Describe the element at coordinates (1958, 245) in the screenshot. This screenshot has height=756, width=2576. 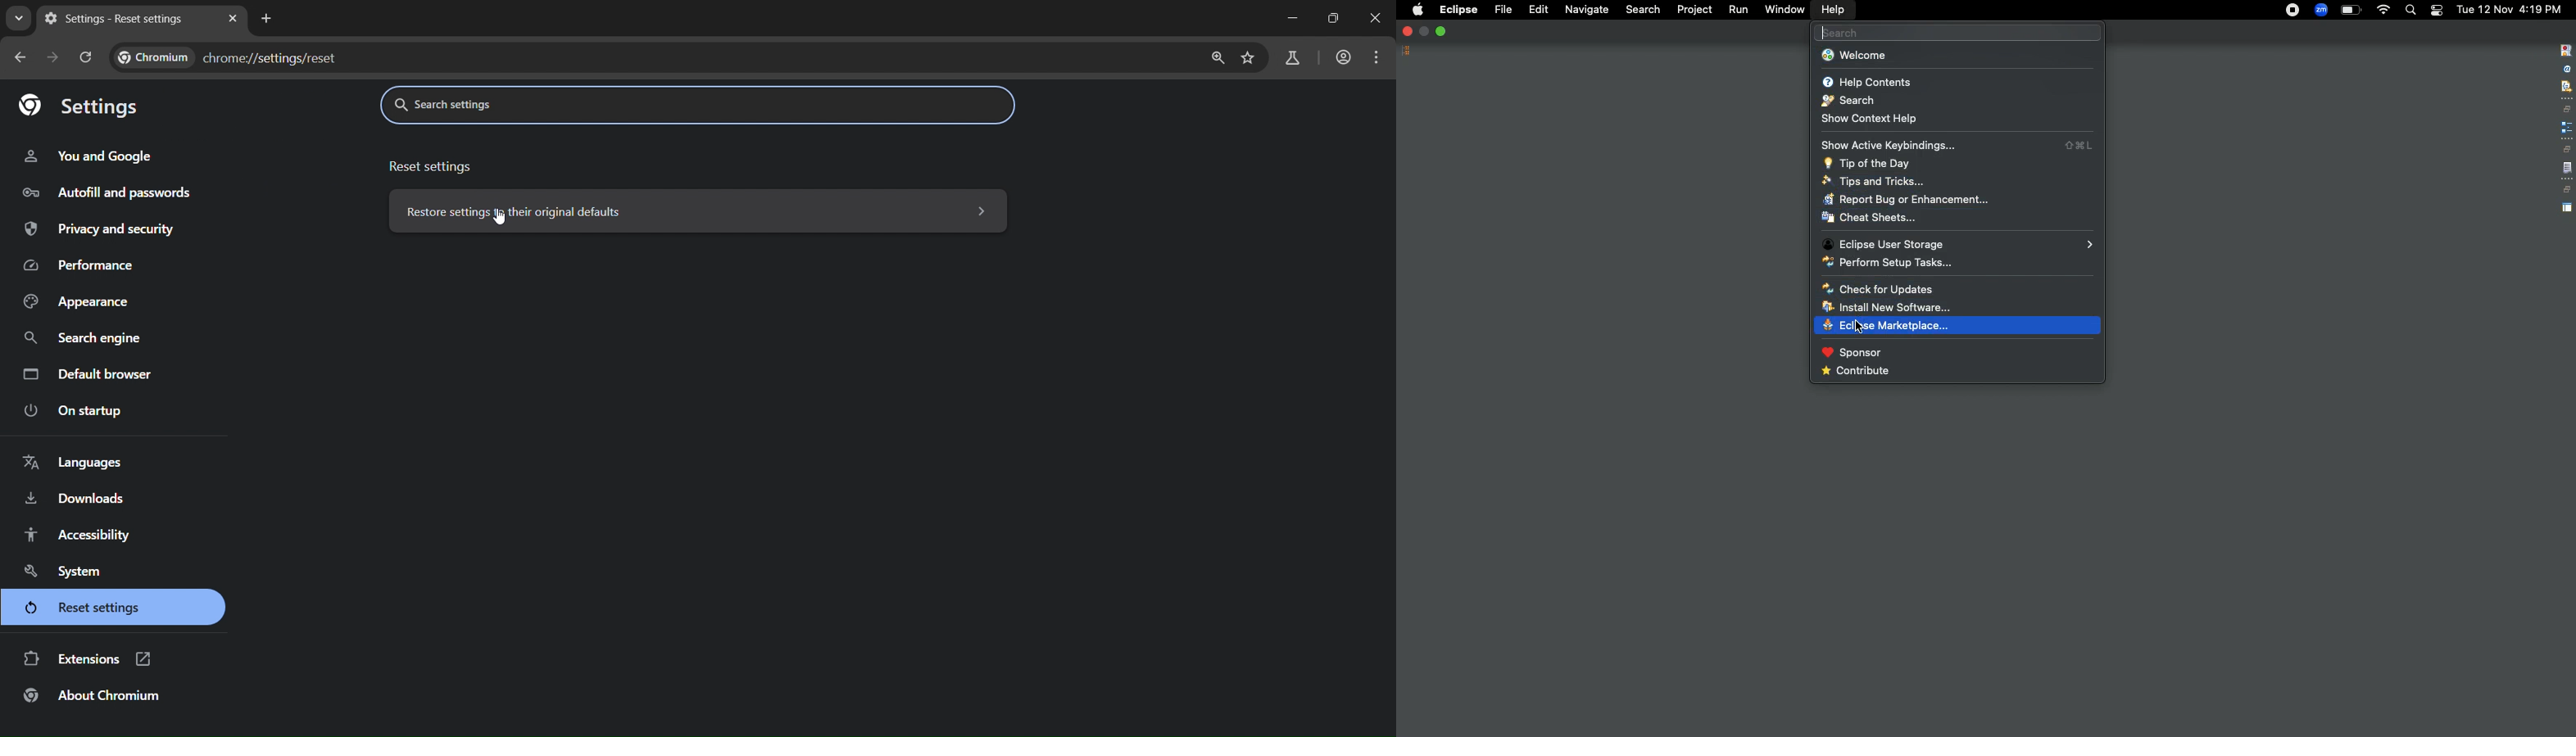
I see `Eclipse user storage` at that location.